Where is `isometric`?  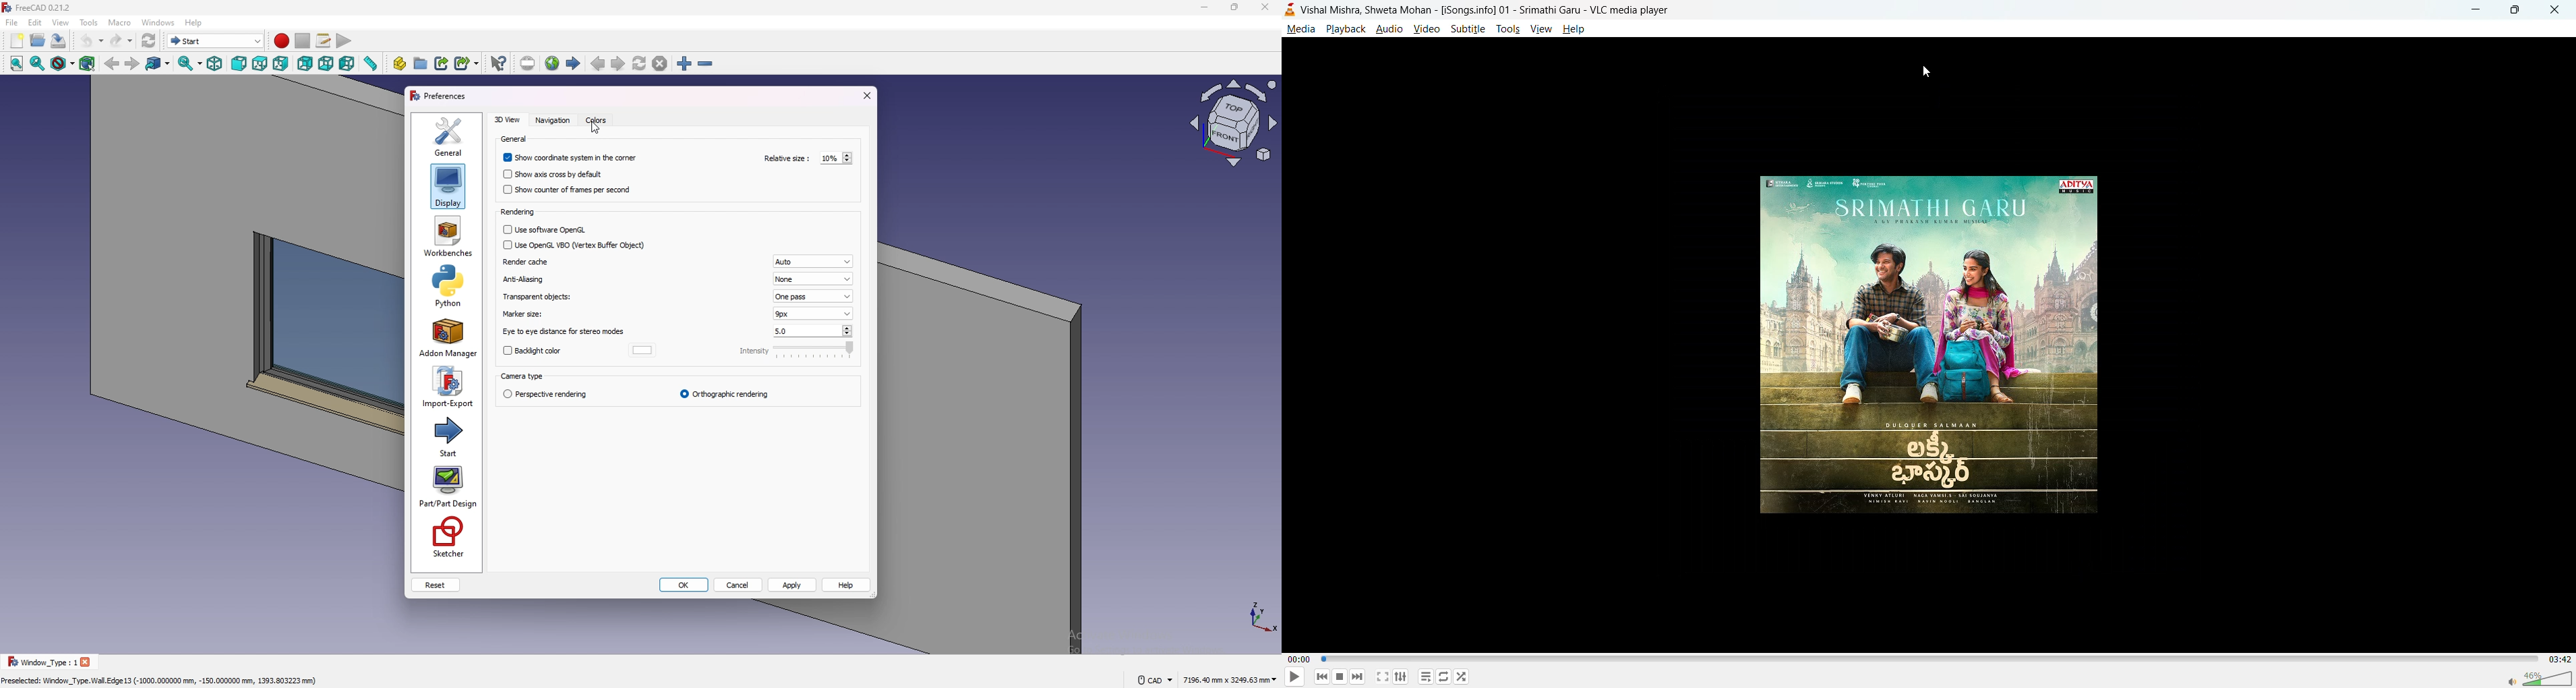 isometric is located at coordinates (215, 64).